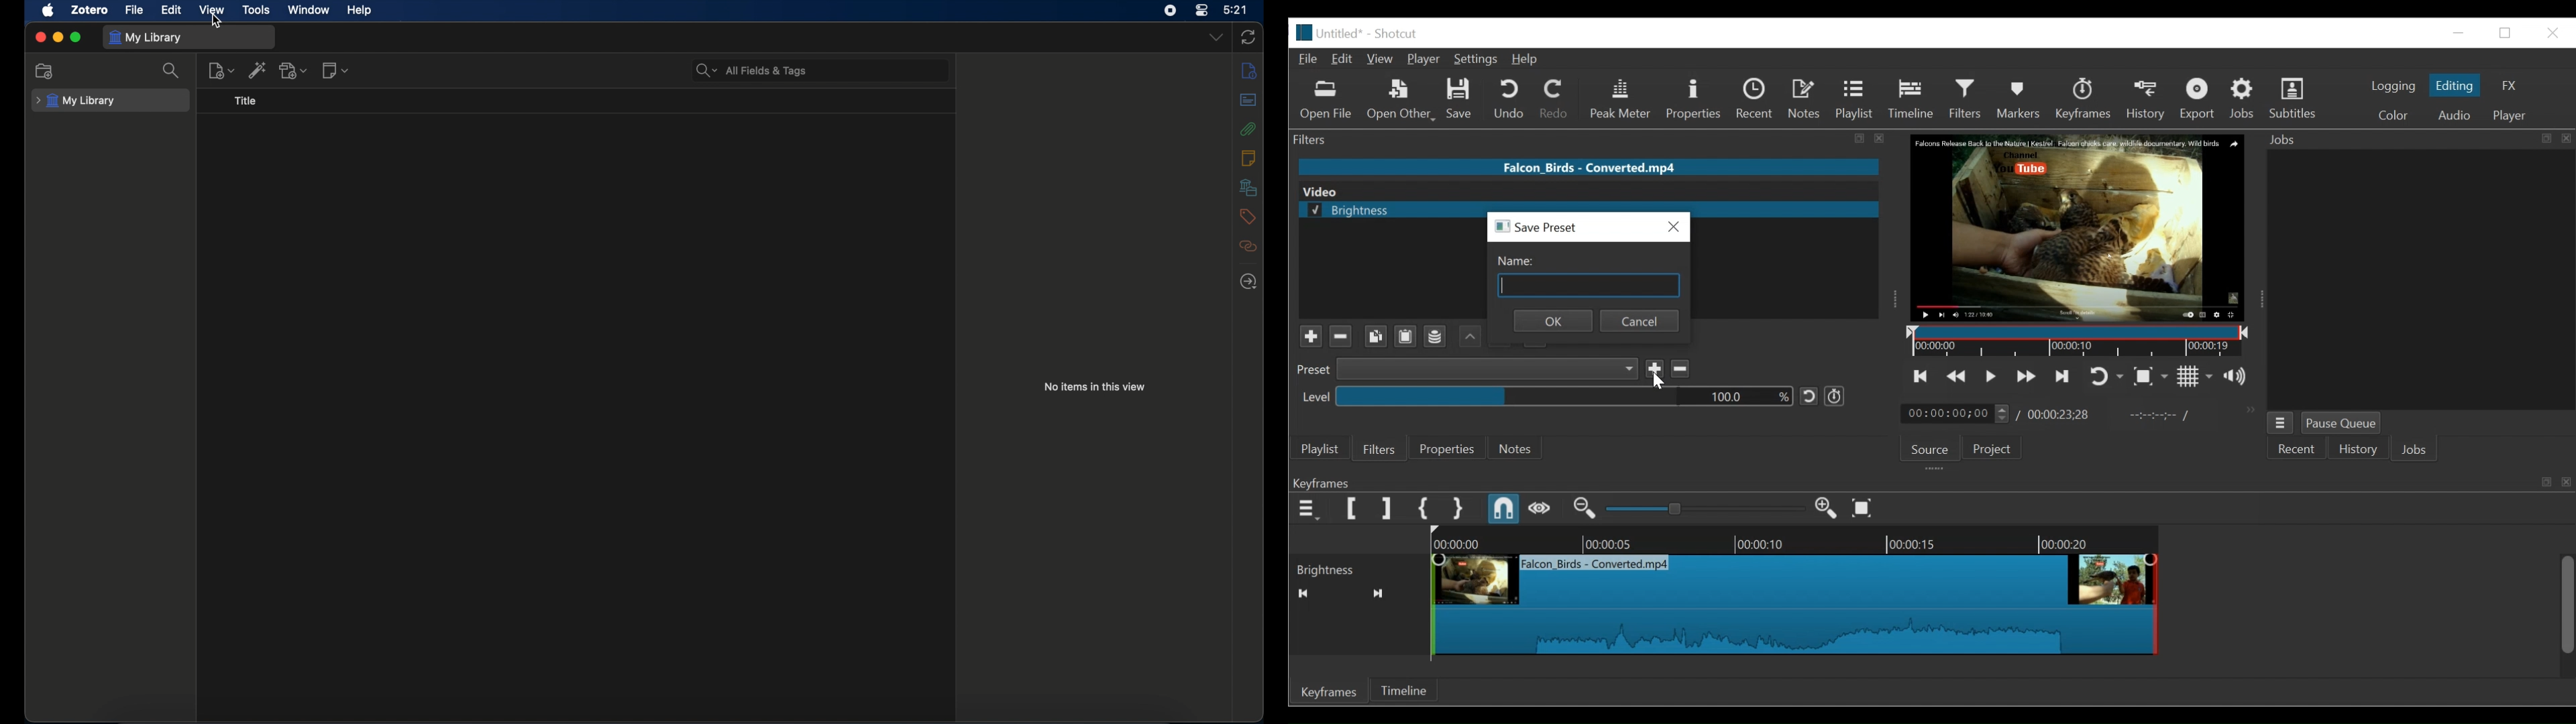 This screenshot has height=728, width=2576. I want to click on Help, so click(1529, 59).